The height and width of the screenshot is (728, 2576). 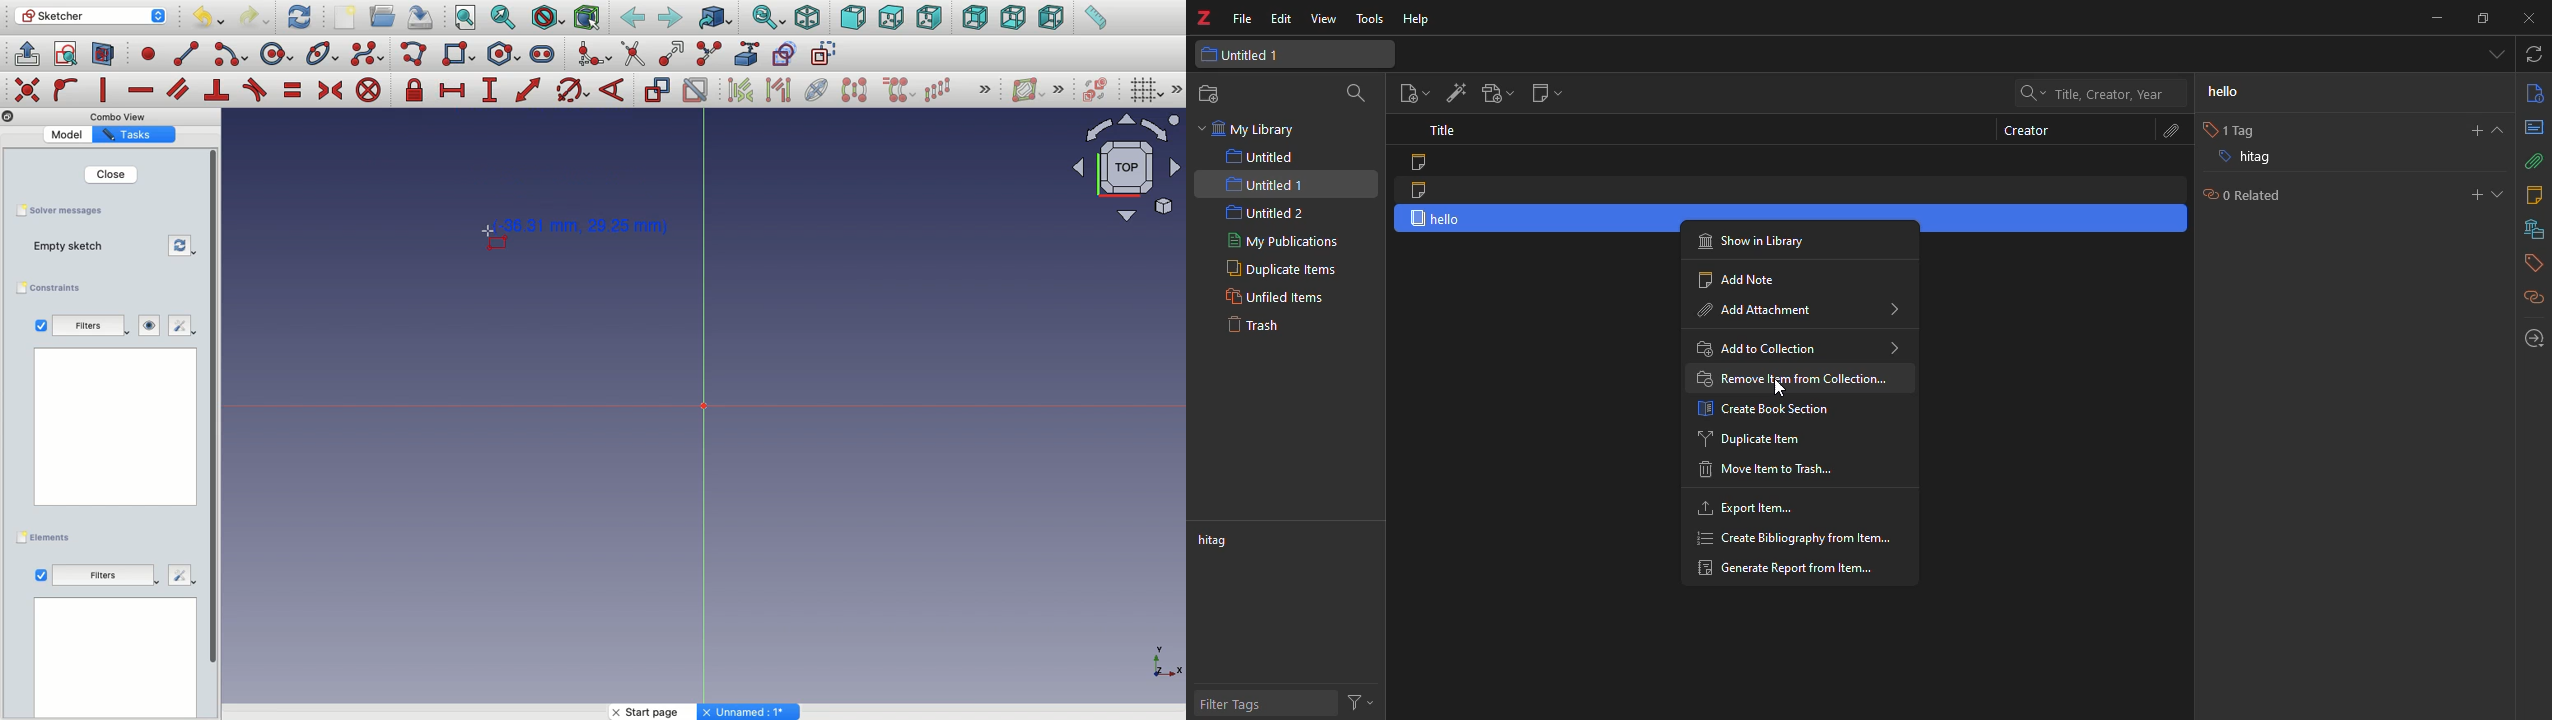 I want to click on Draw style, so click(x=547, y=18).